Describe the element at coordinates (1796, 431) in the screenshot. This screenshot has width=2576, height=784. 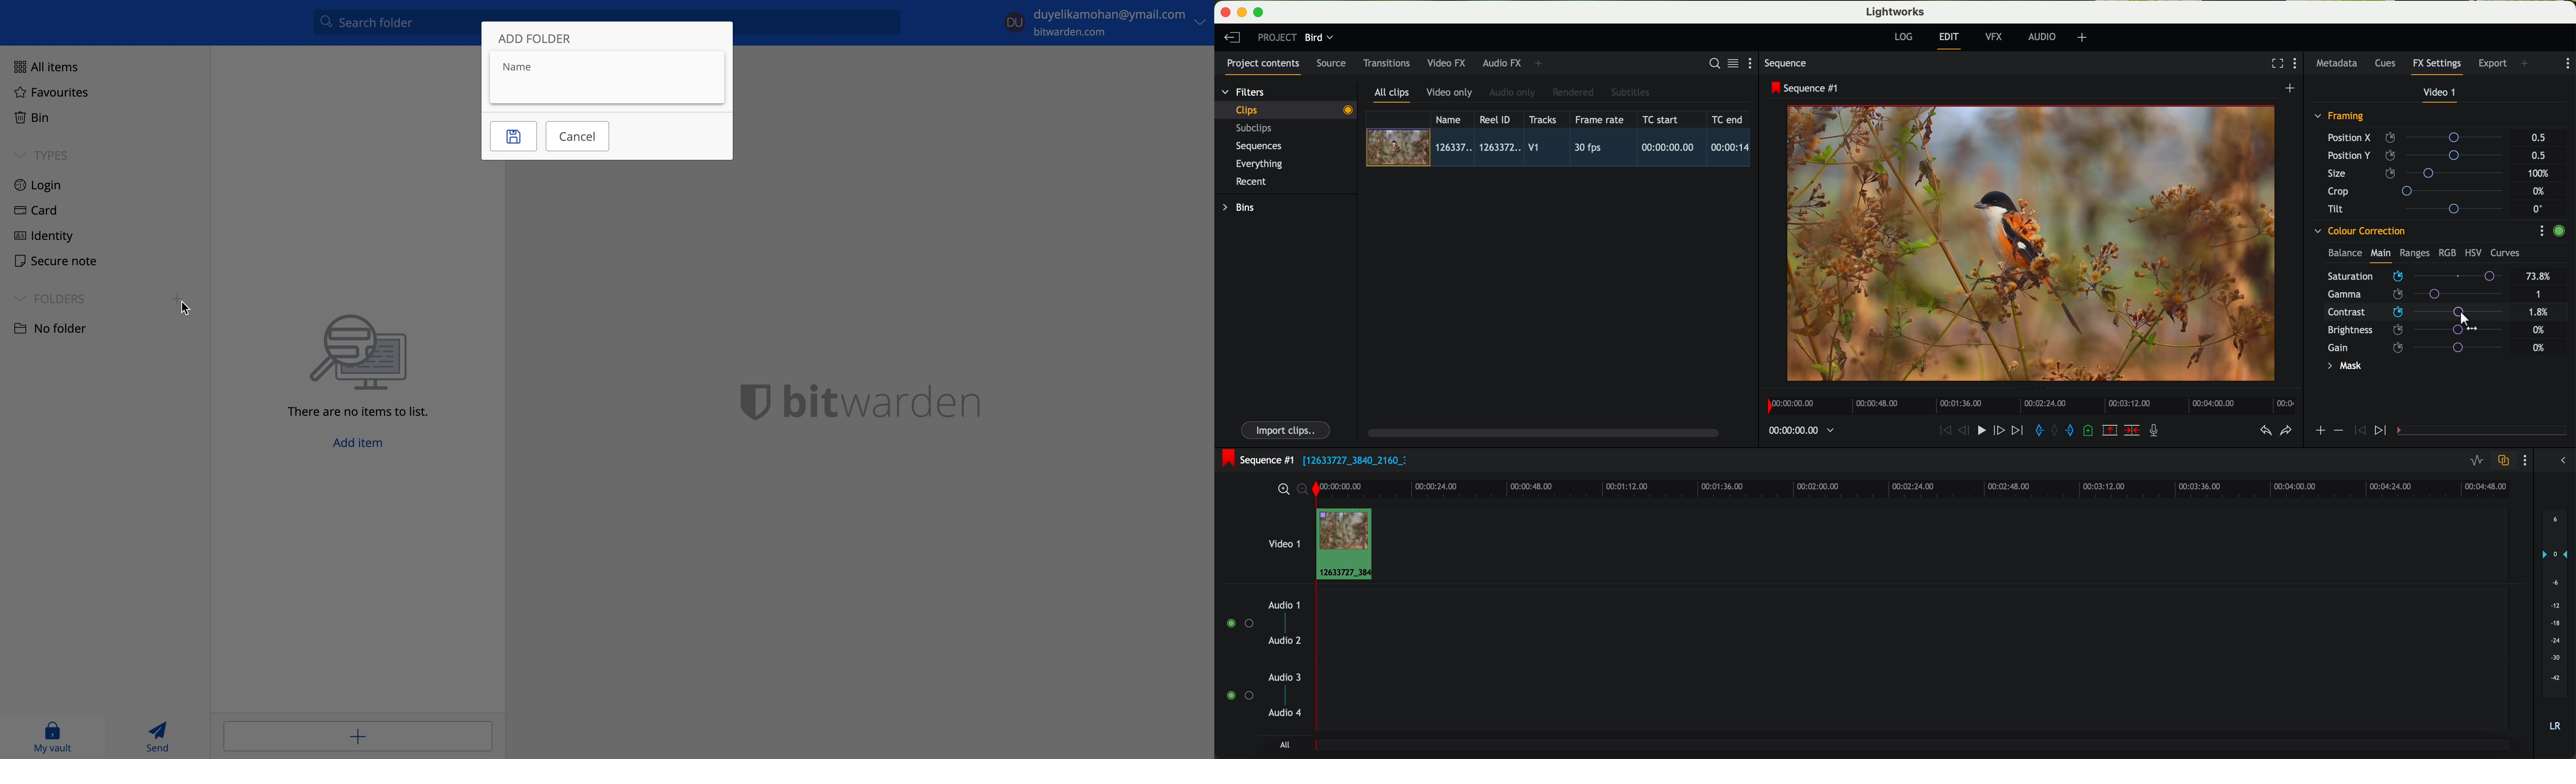
I see `timeline` at that location.